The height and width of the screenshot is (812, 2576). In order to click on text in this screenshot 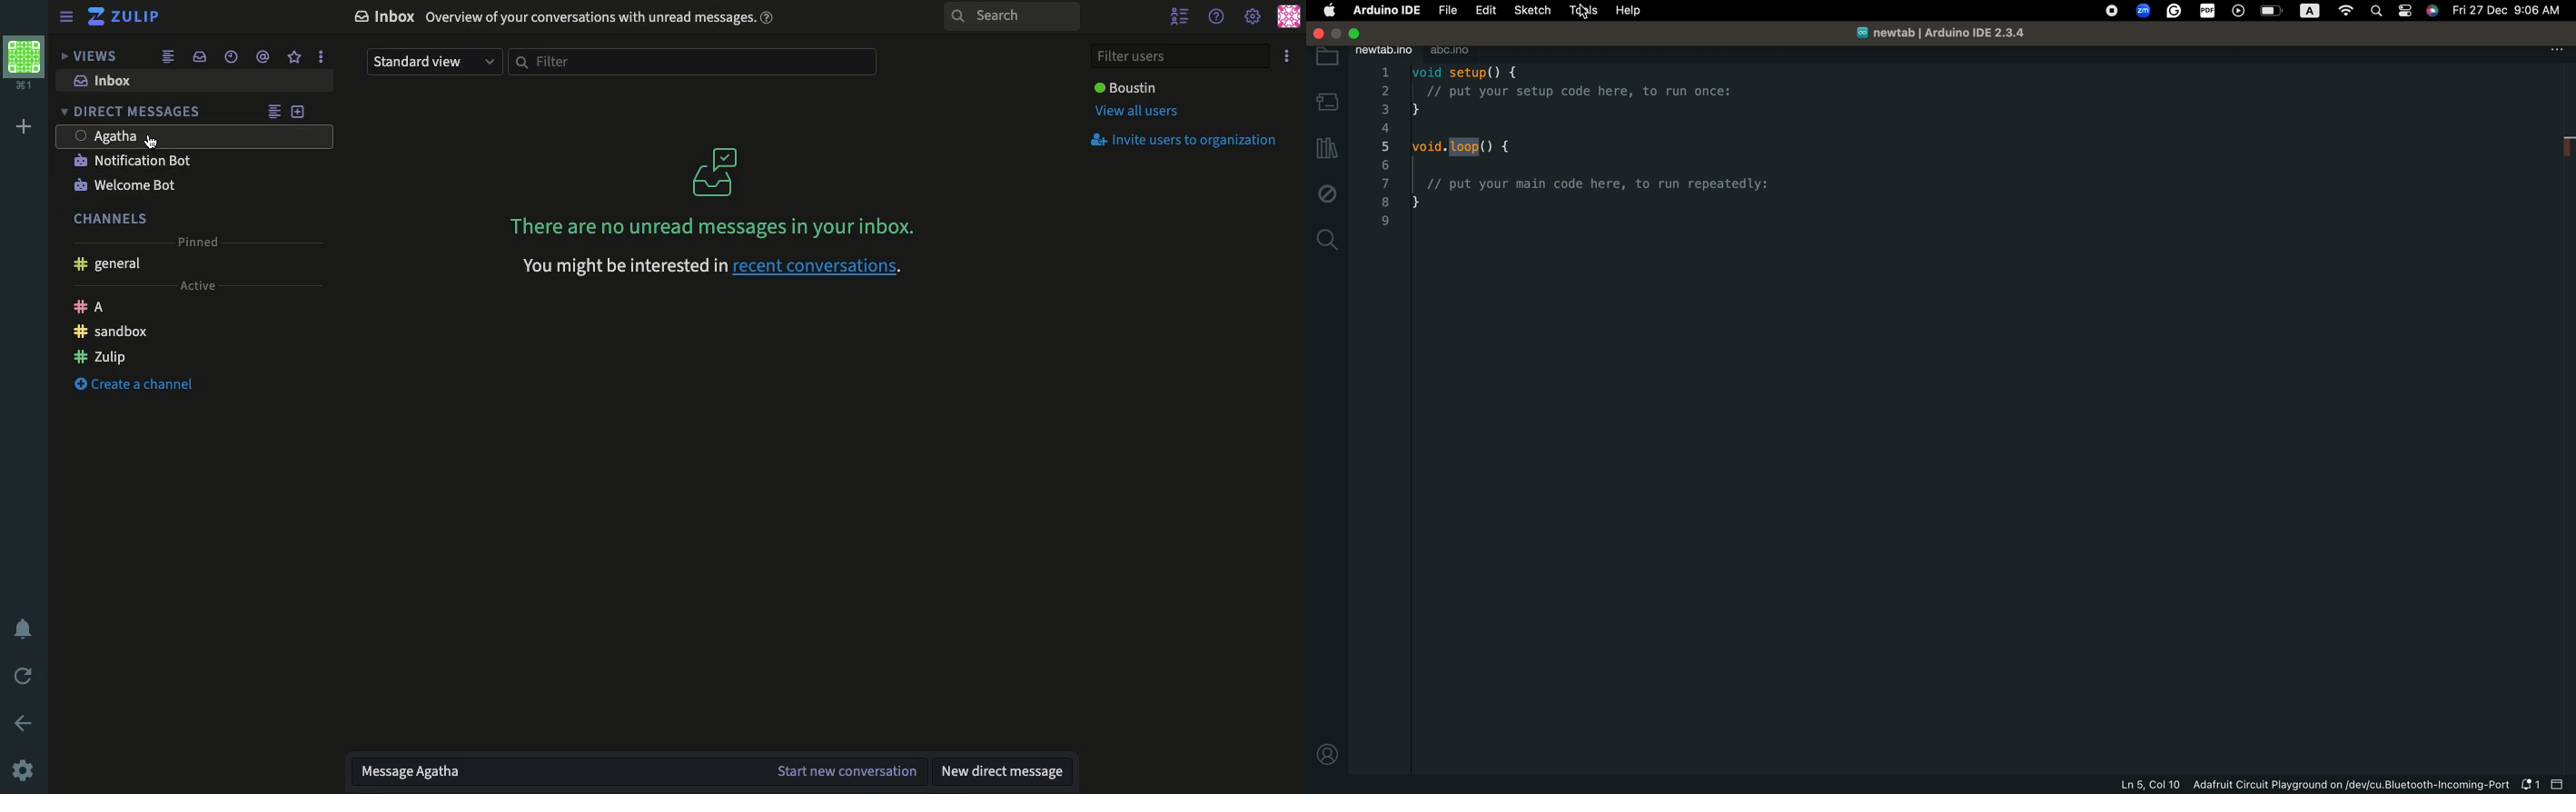, I will do `click(619, 265)`.